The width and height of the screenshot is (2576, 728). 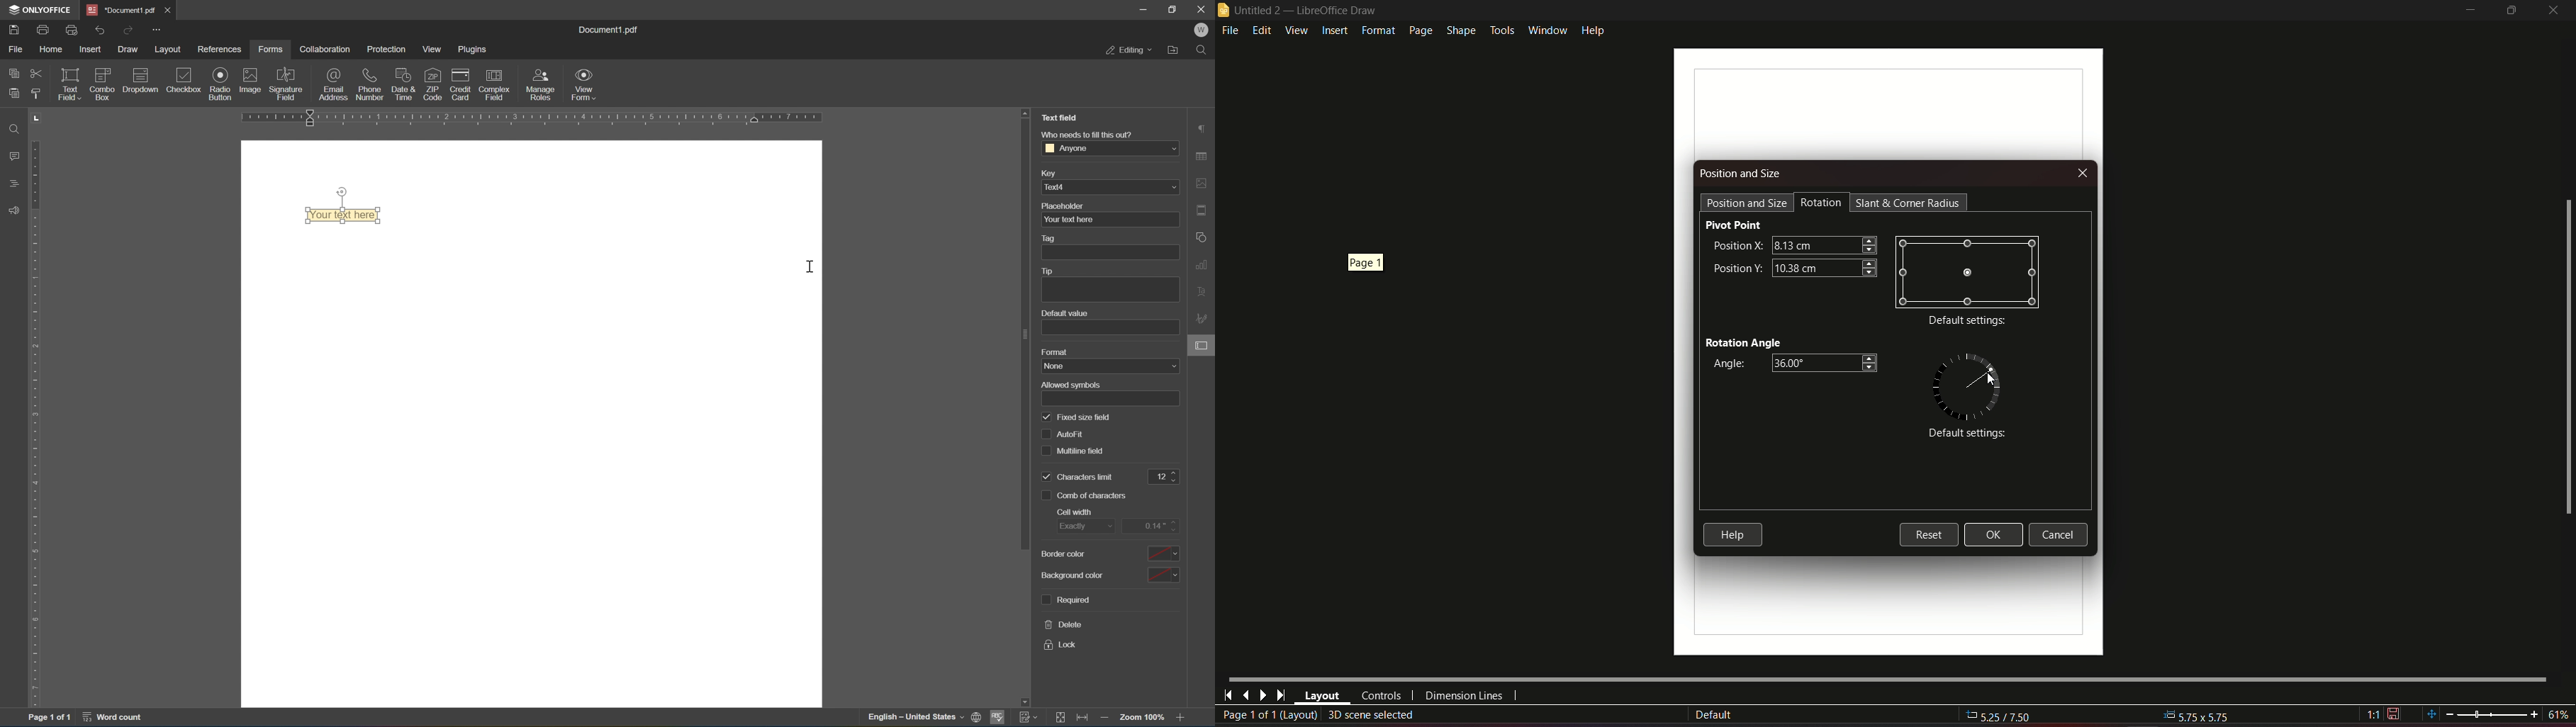 I want to click on email address, so click(x=334, y=84).